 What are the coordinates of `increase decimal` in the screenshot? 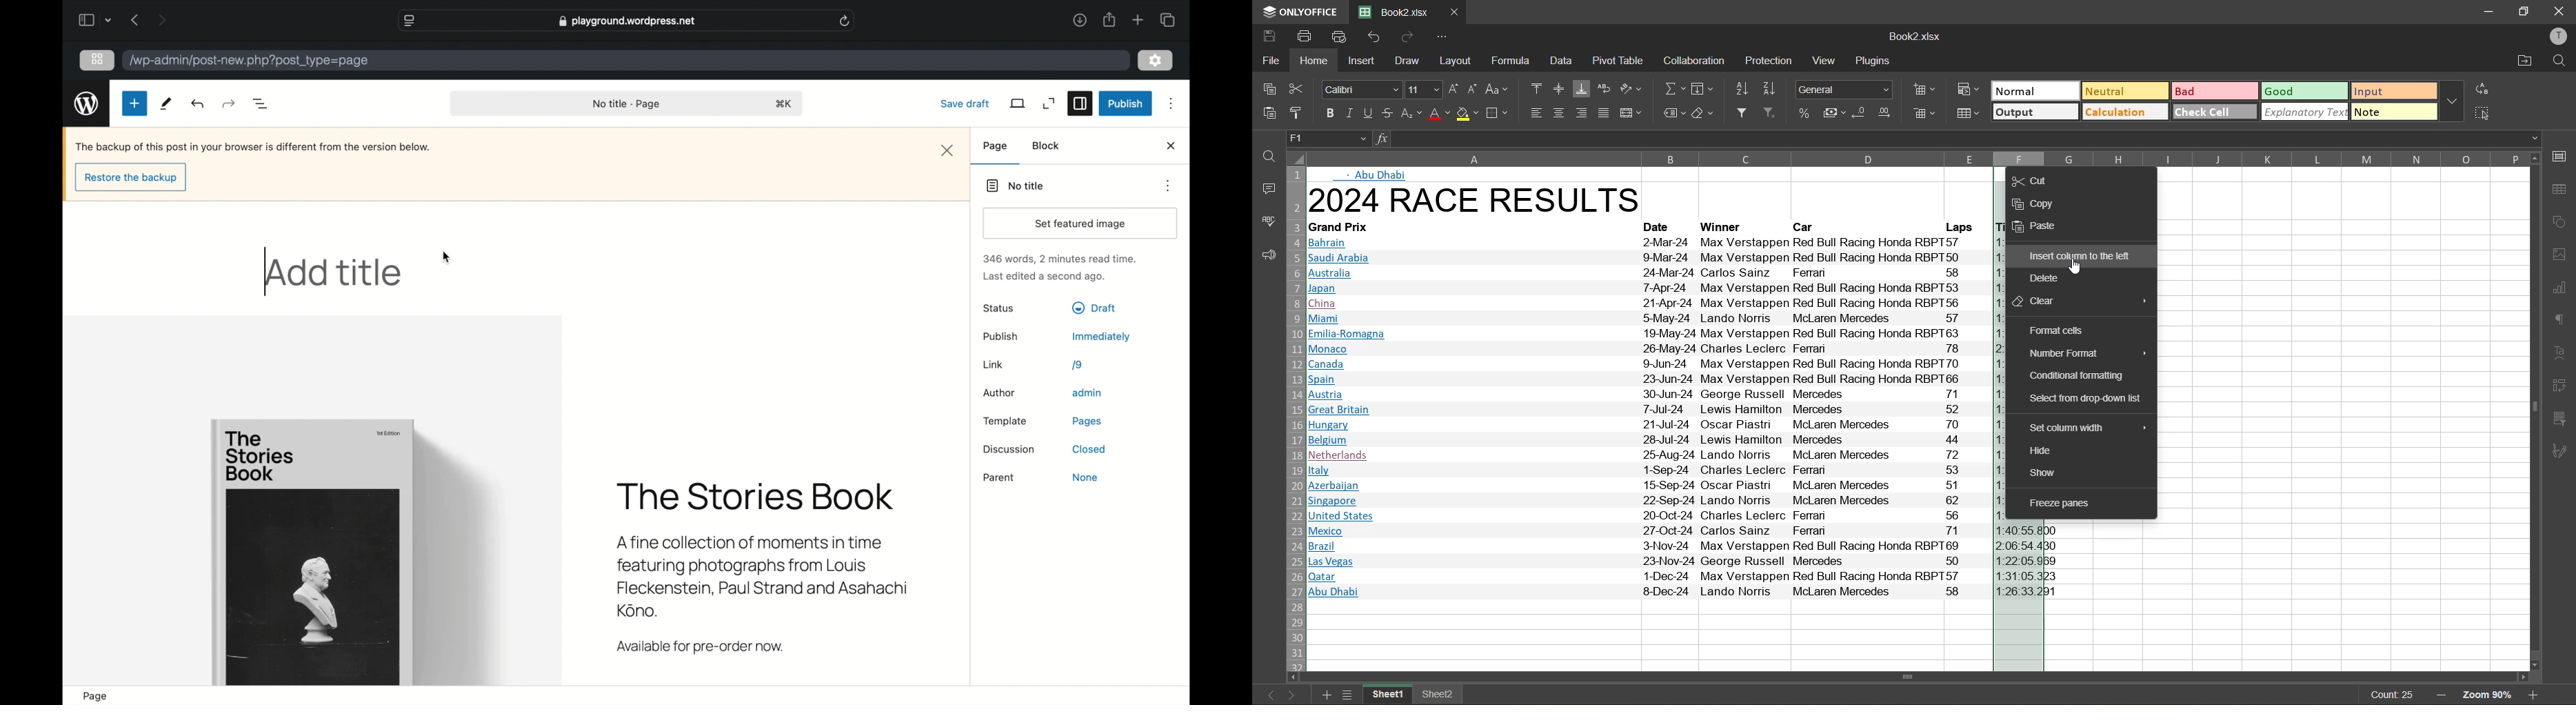 It's located at (1889, 111).